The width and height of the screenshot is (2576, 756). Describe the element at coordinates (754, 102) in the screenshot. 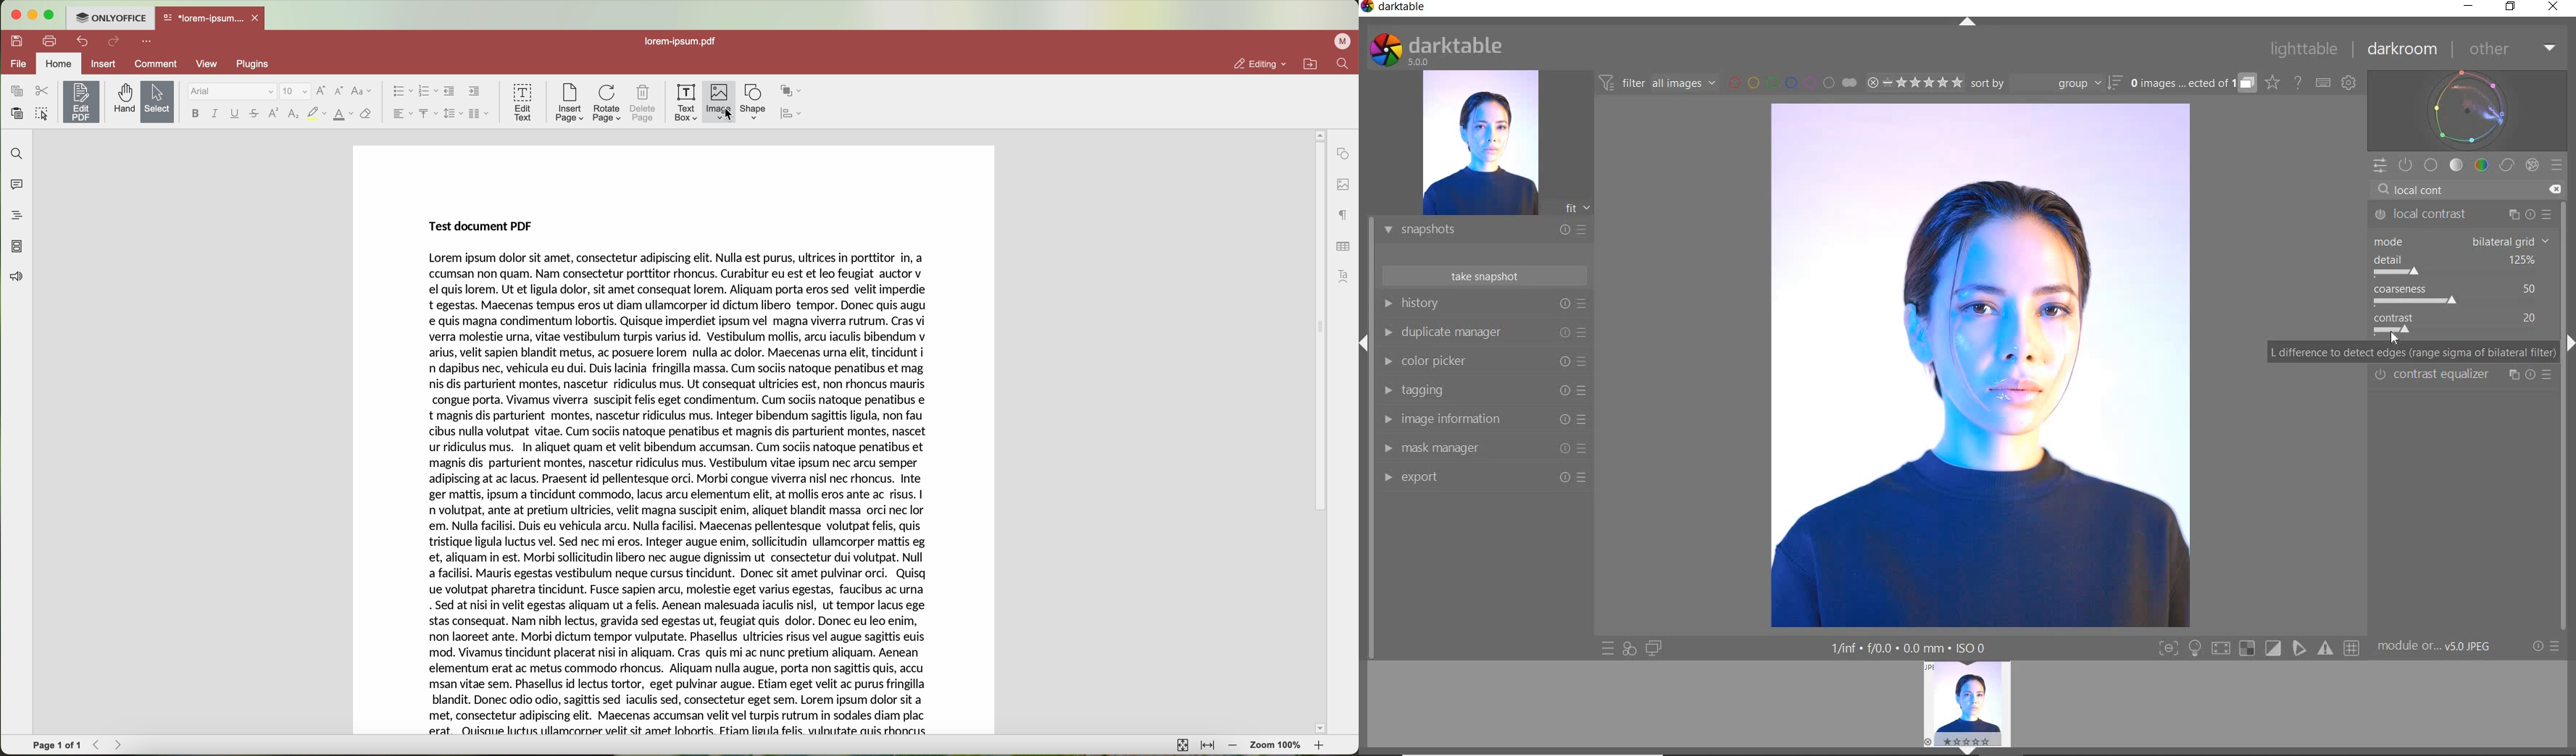

I see `shape` at that location.